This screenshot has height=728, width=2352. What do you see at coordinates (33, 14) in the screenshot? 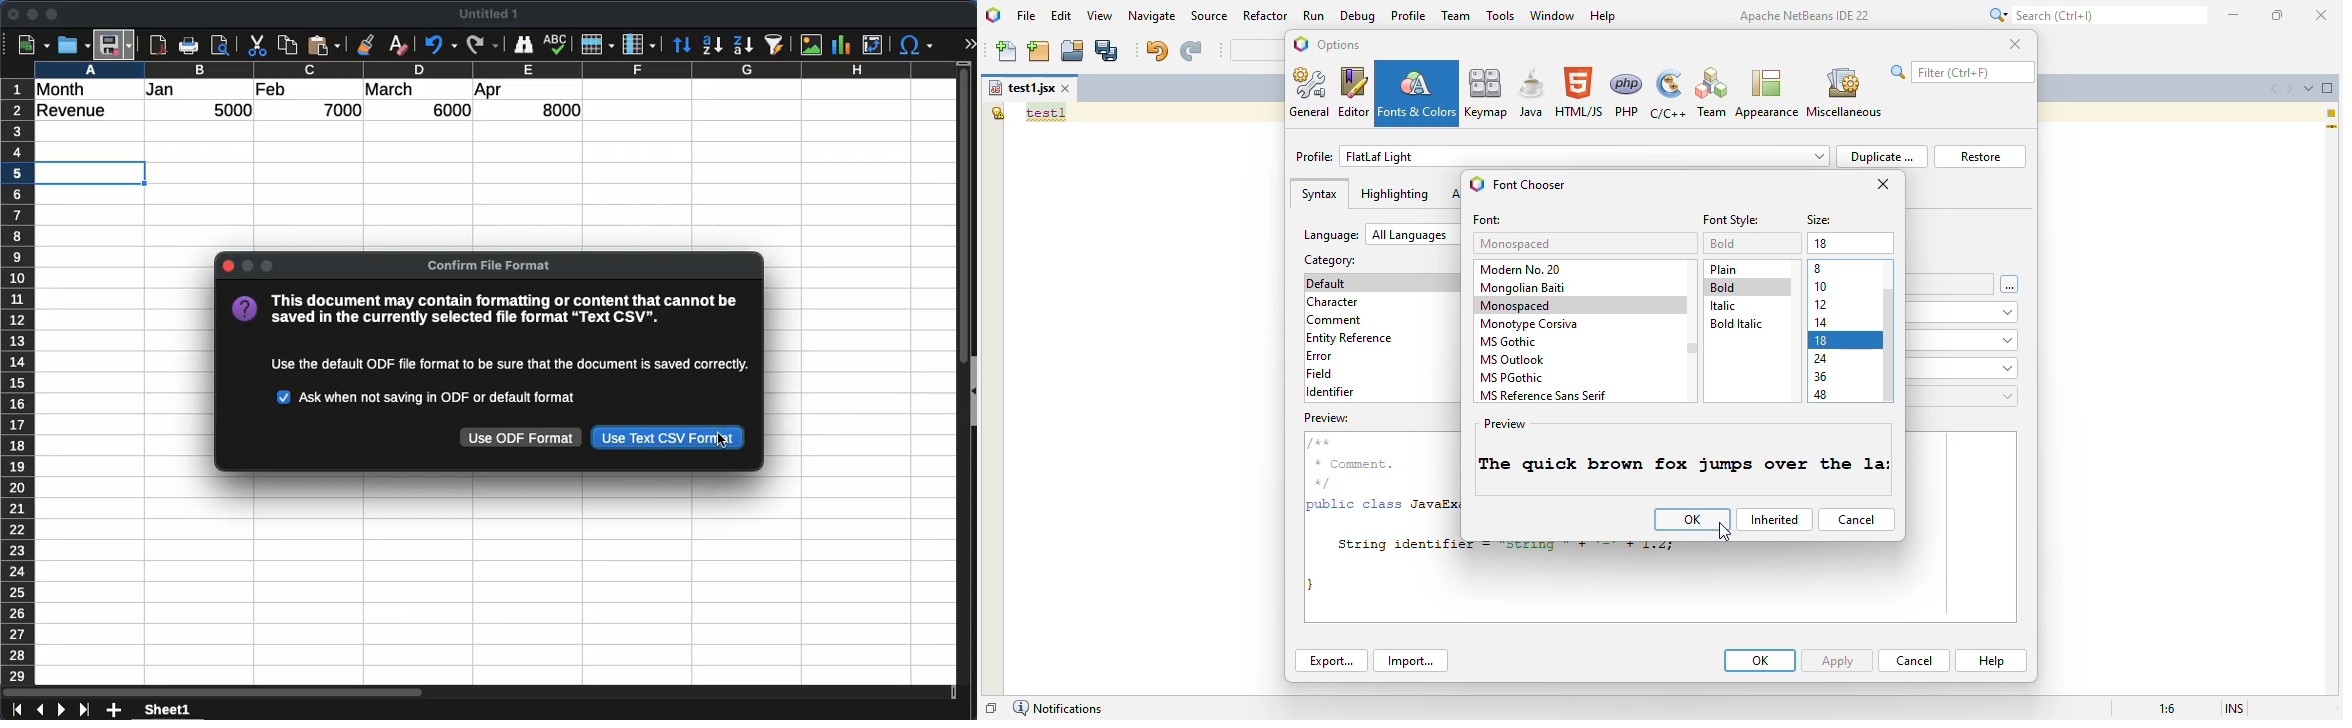
I see `minimize` at bounding box center [33, 14].